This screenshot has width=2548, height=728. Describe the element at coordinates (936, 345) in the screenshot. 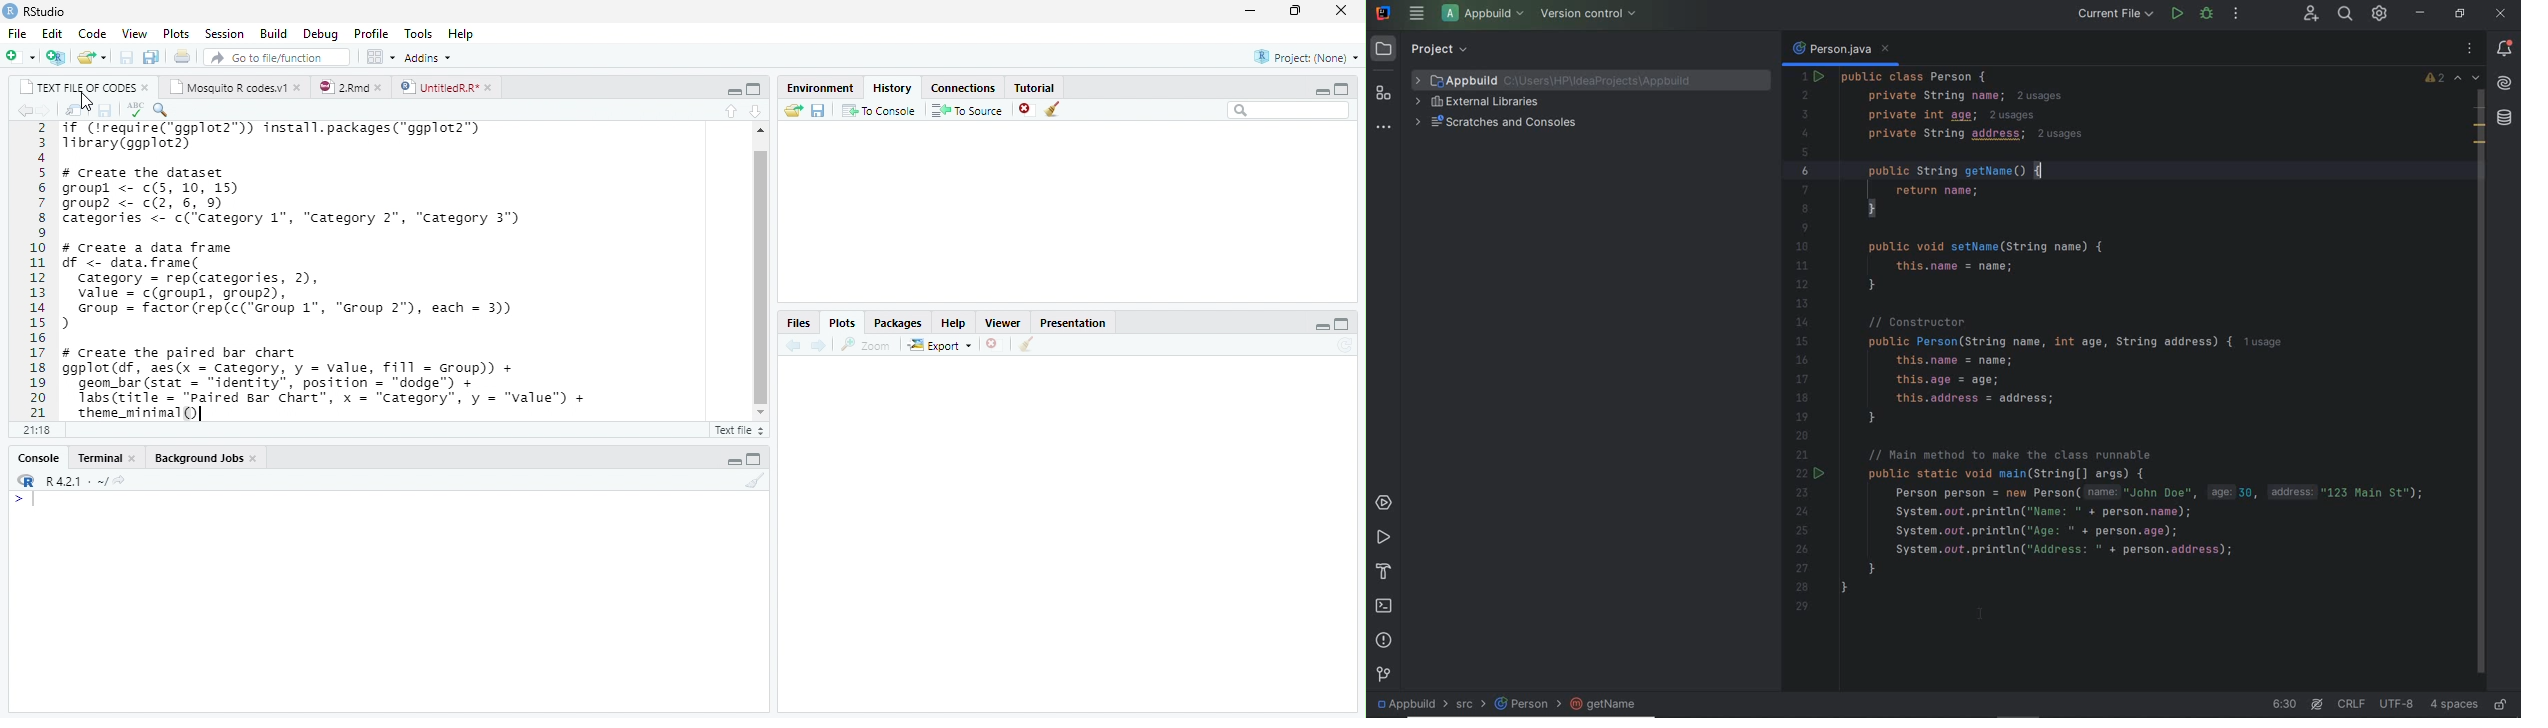

I see `export` at that location.